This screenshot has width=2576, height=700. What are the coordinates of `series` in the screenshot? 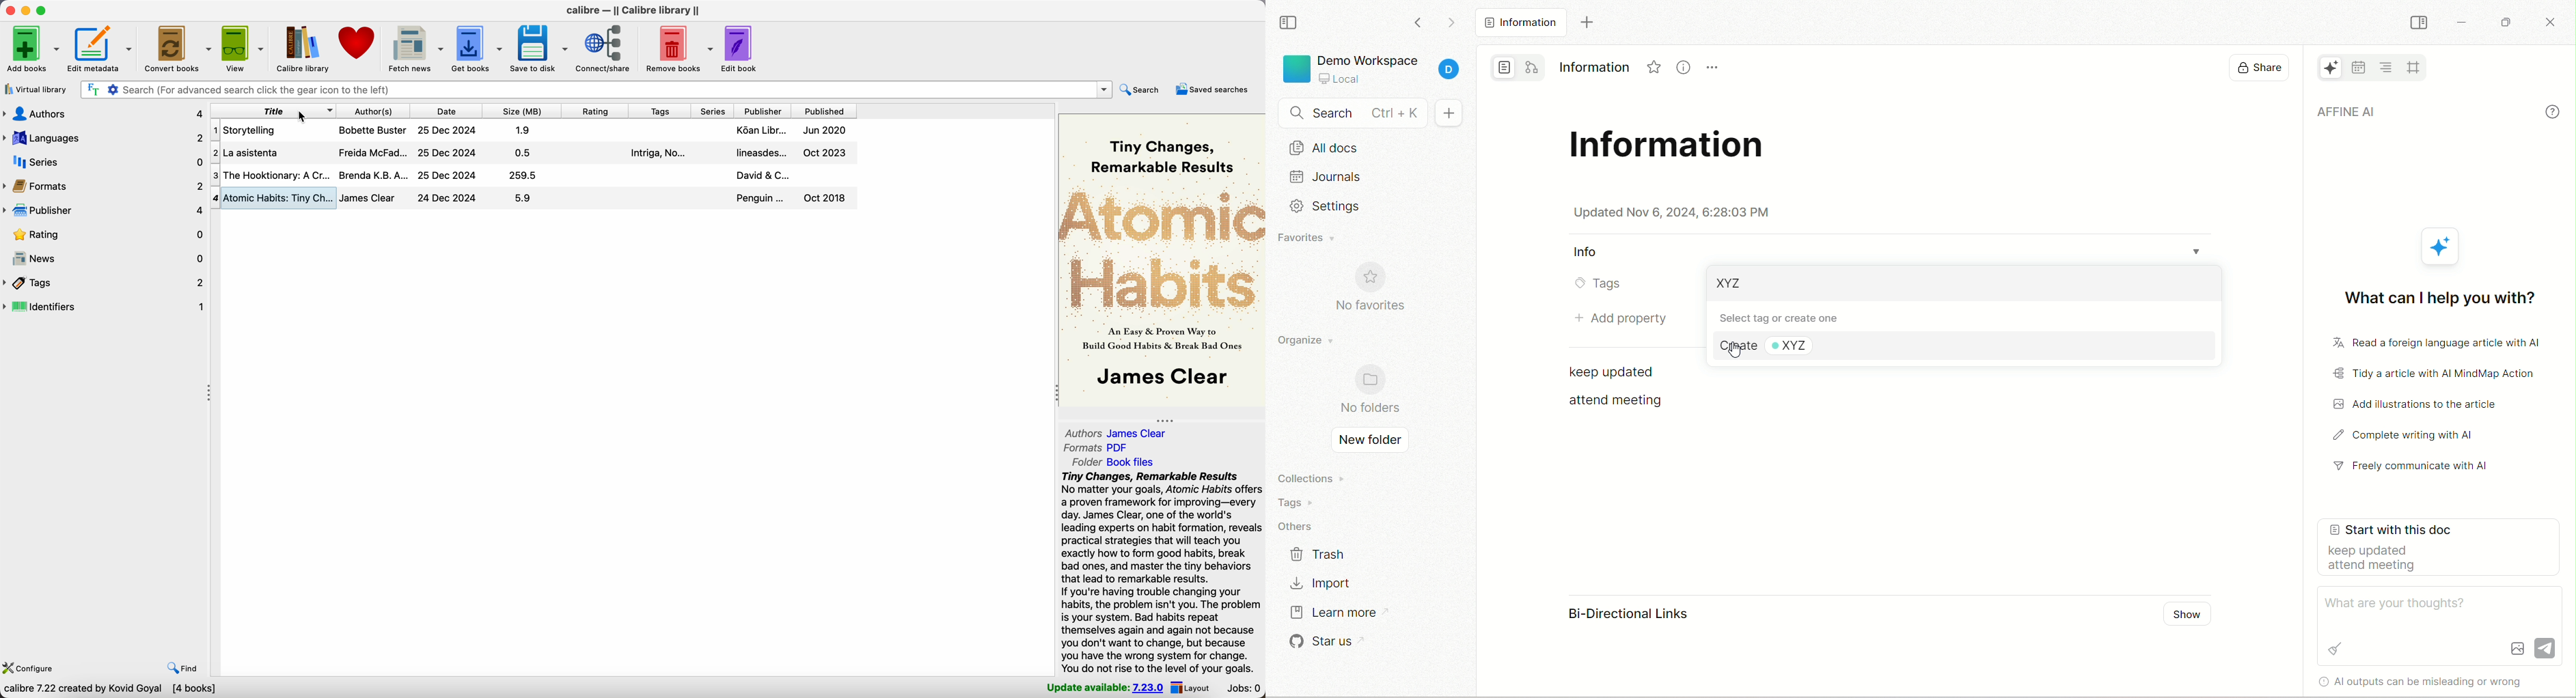 It's located at (104, 163).